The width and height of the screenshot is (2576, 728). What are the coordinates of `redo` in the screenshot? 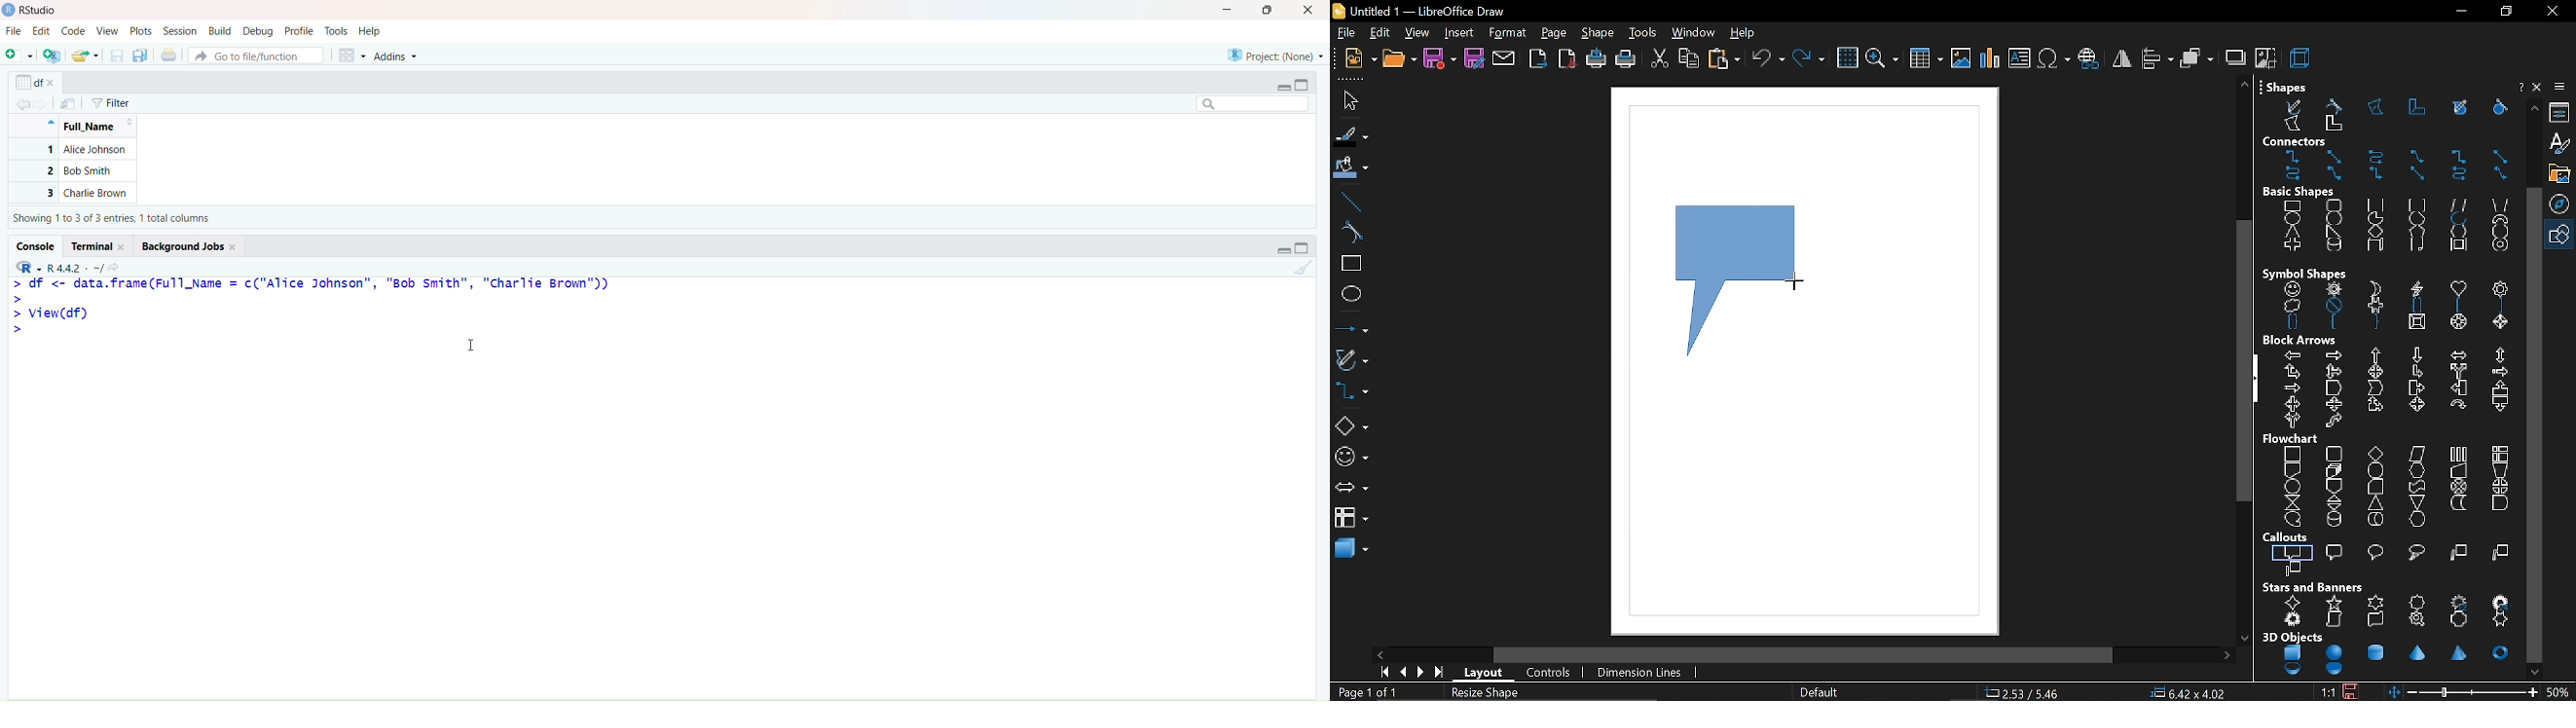 It's located at (1810, 59).